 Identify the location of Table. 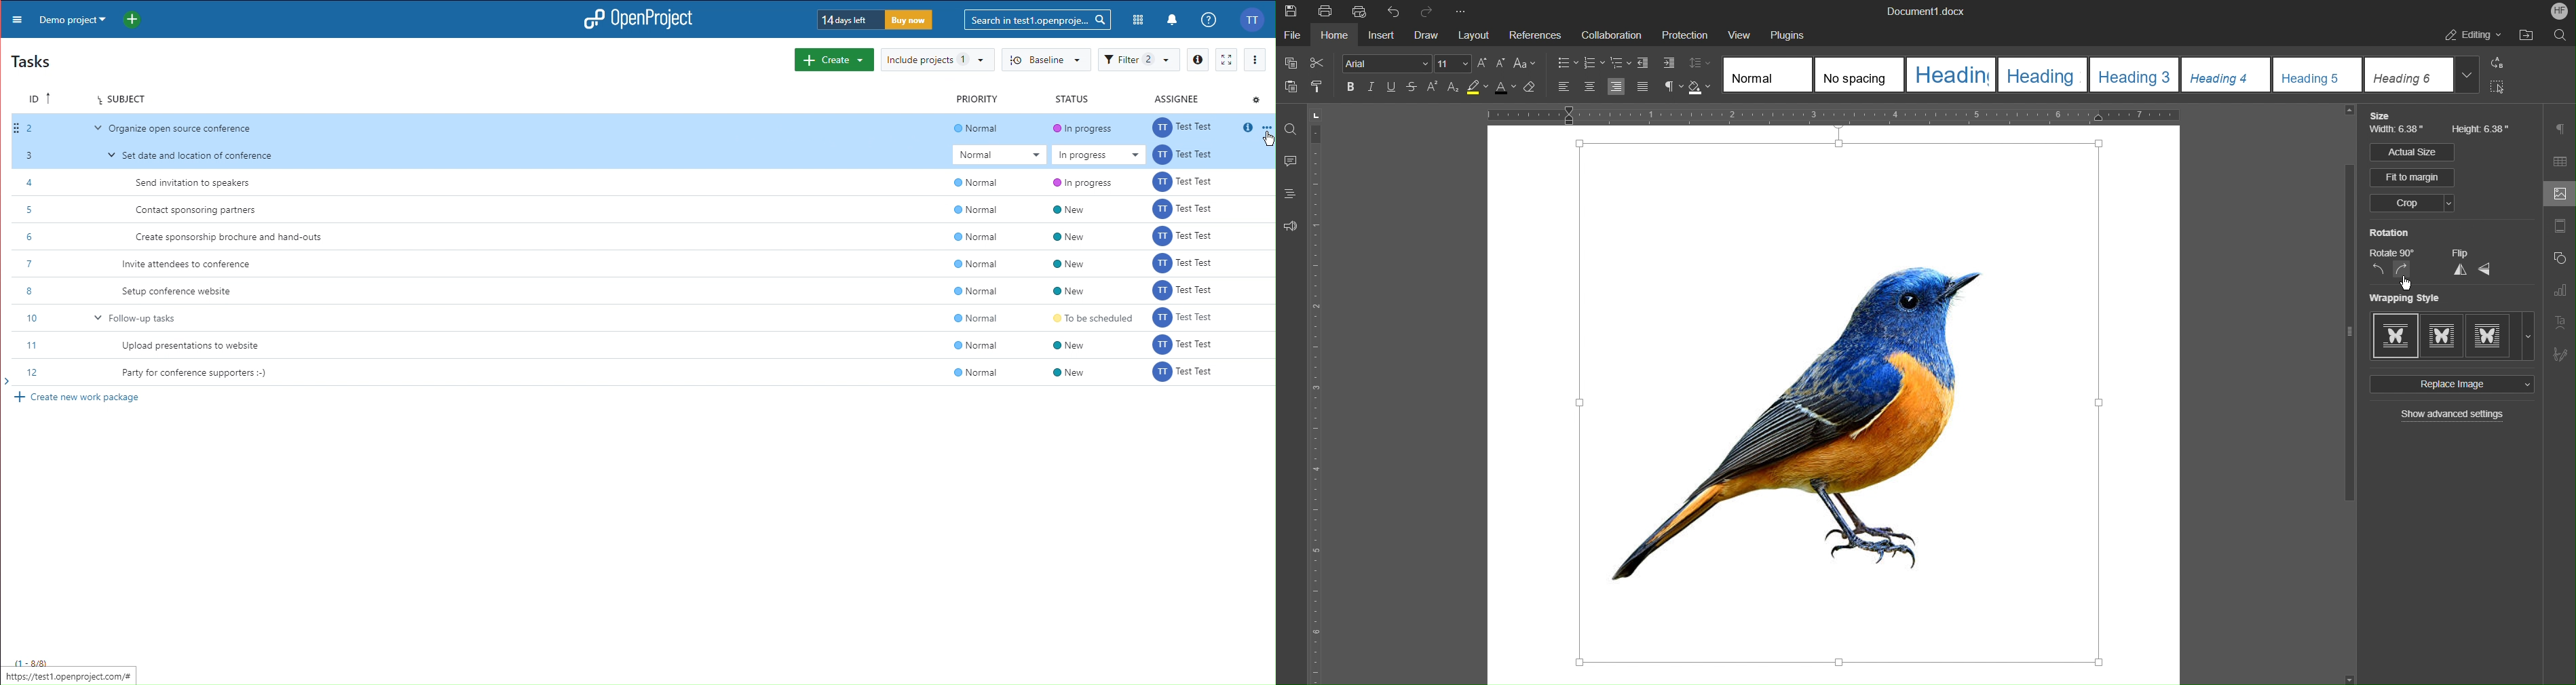
(2560, 160).